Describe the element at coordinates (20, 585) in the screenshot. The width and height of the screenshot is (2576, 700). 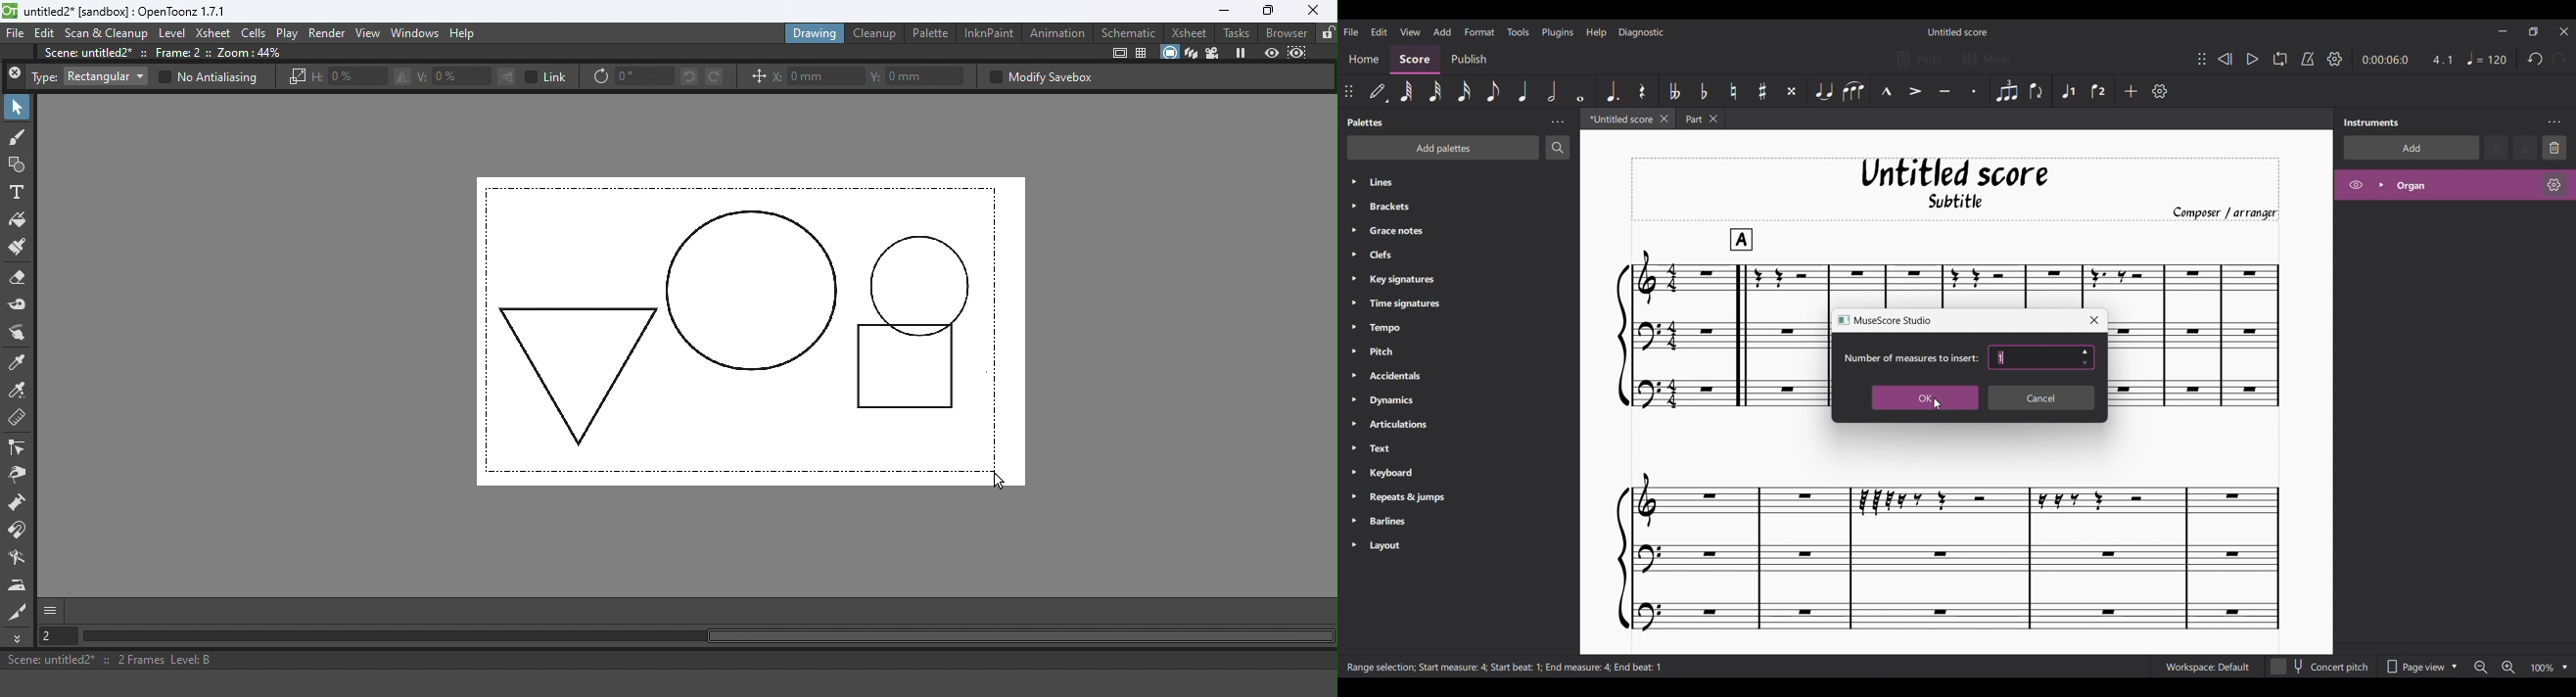
I see `Iron tool` at that location.